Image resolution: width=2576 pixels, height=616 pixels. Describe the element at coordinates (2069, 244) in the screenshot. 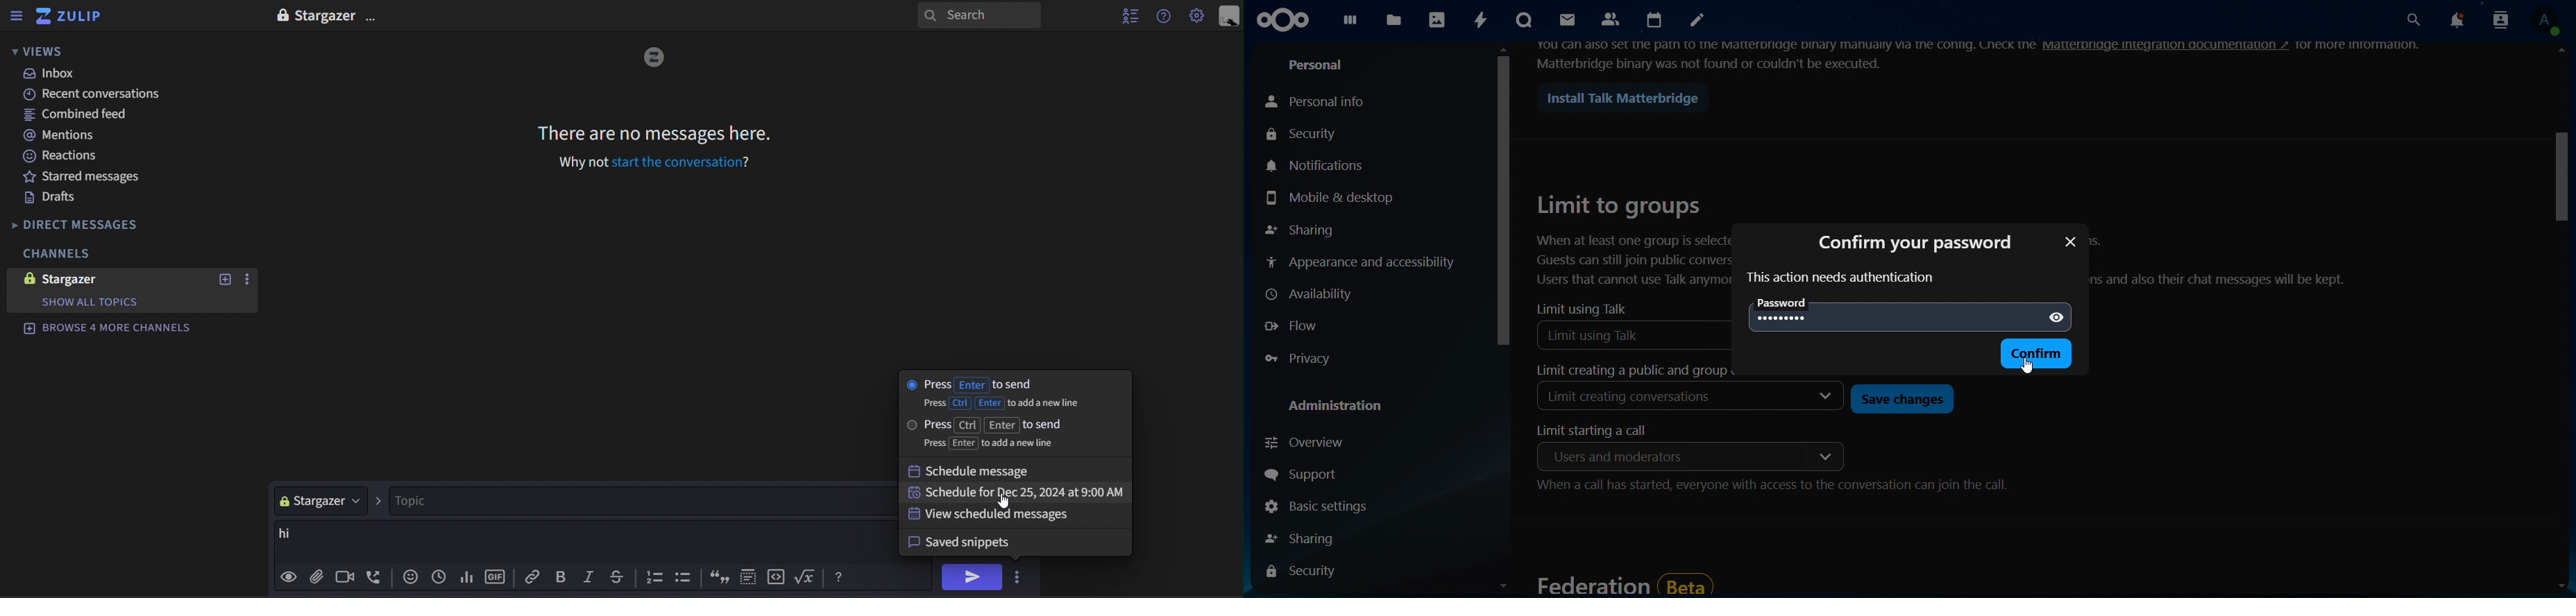

I see `close` at that location.